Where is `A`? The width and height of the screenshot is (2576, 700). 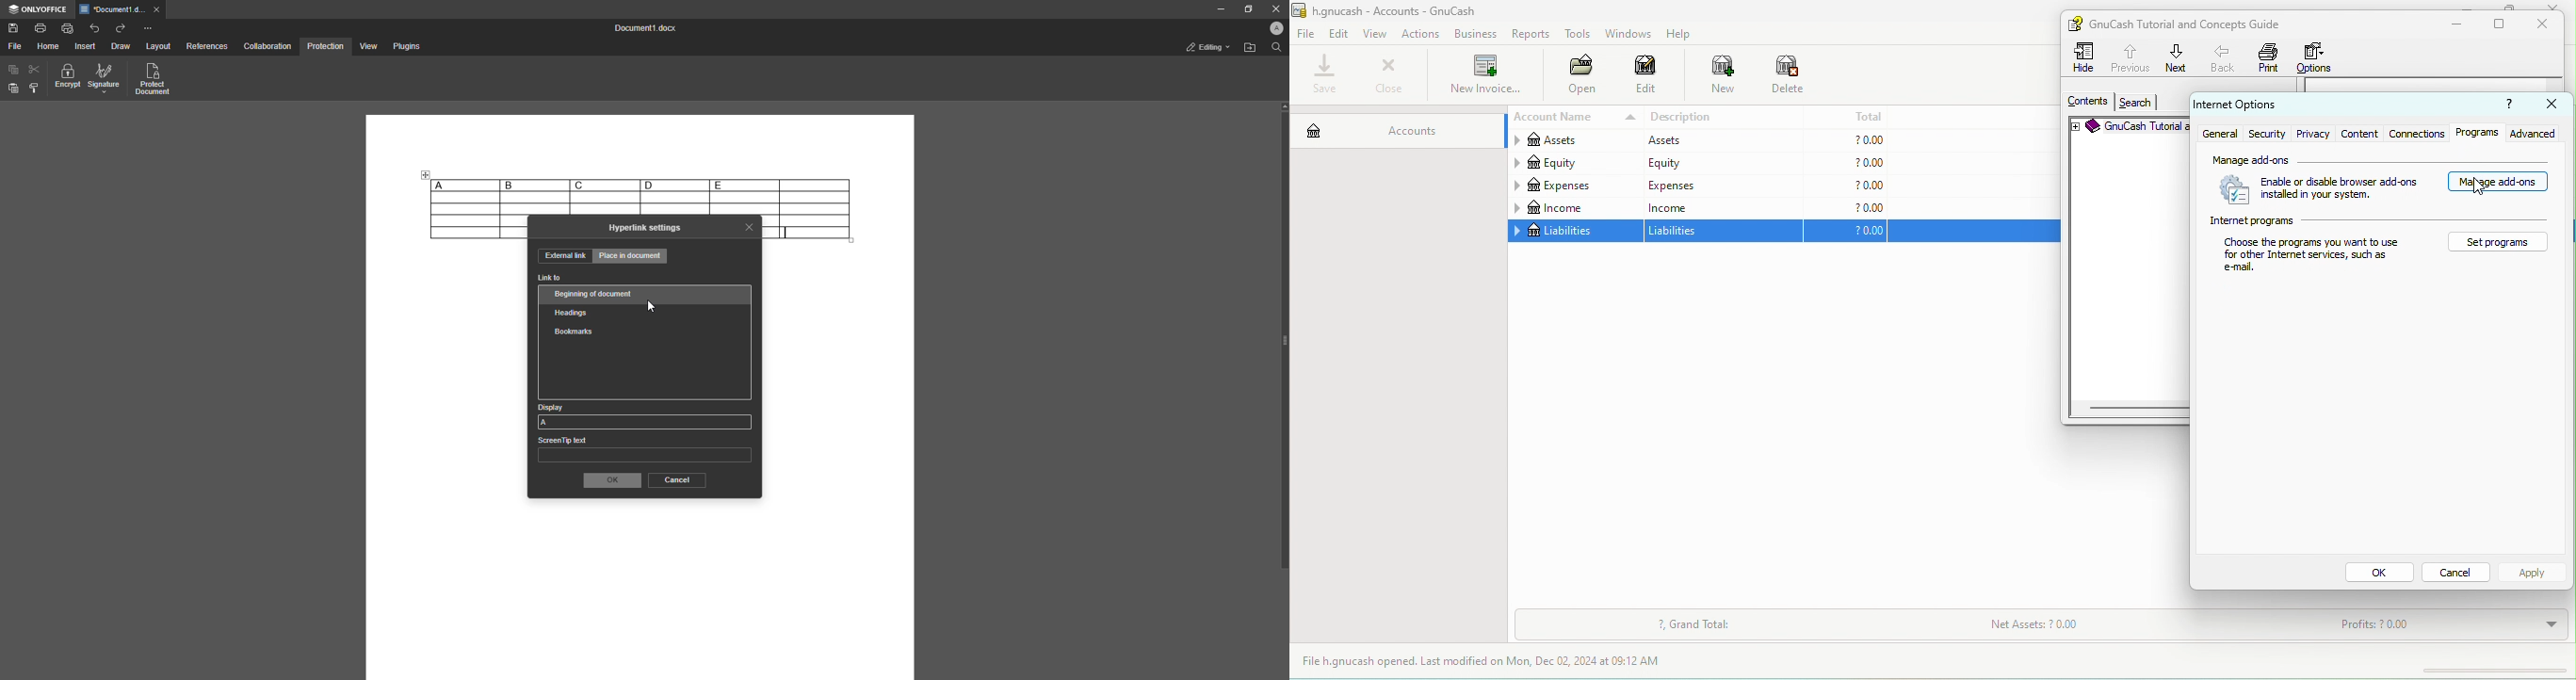 A is located at coordinates (464, 185).